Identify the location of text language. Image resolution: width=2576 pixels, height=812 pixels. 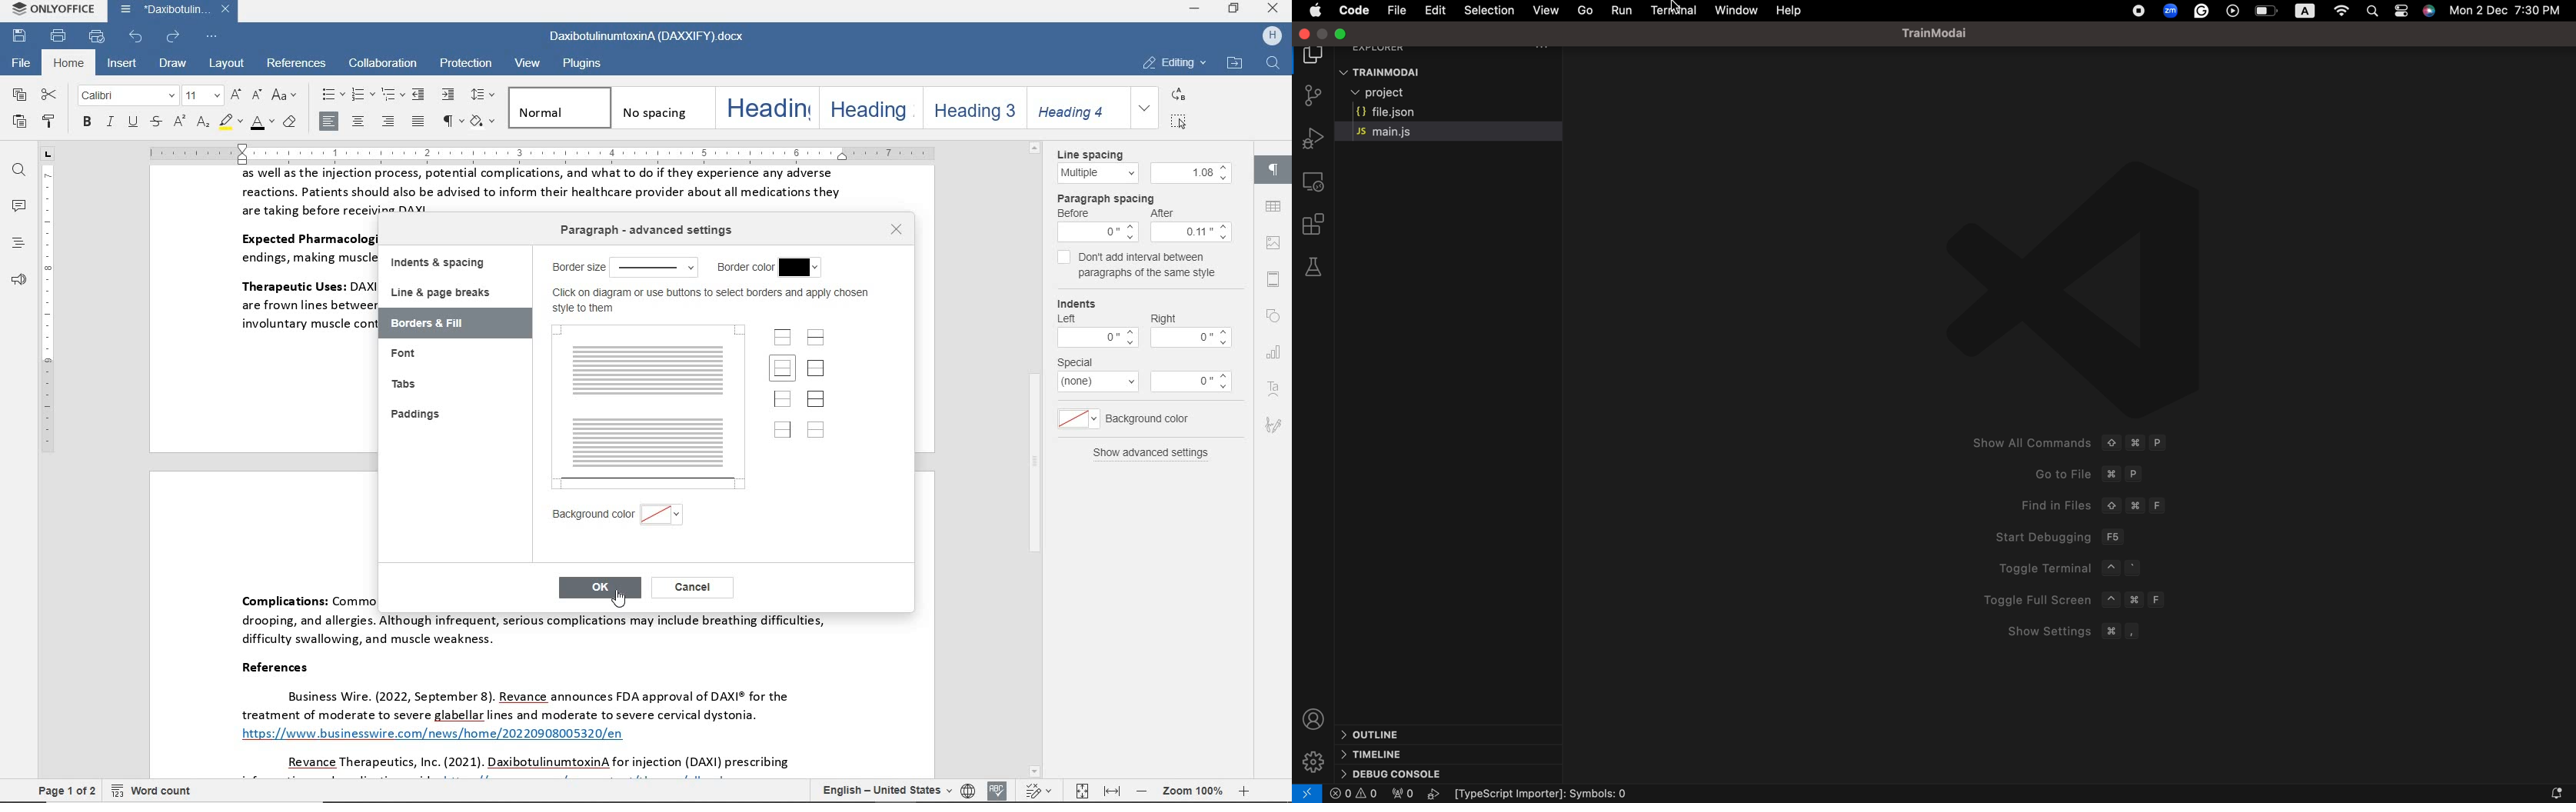
(884, 791).